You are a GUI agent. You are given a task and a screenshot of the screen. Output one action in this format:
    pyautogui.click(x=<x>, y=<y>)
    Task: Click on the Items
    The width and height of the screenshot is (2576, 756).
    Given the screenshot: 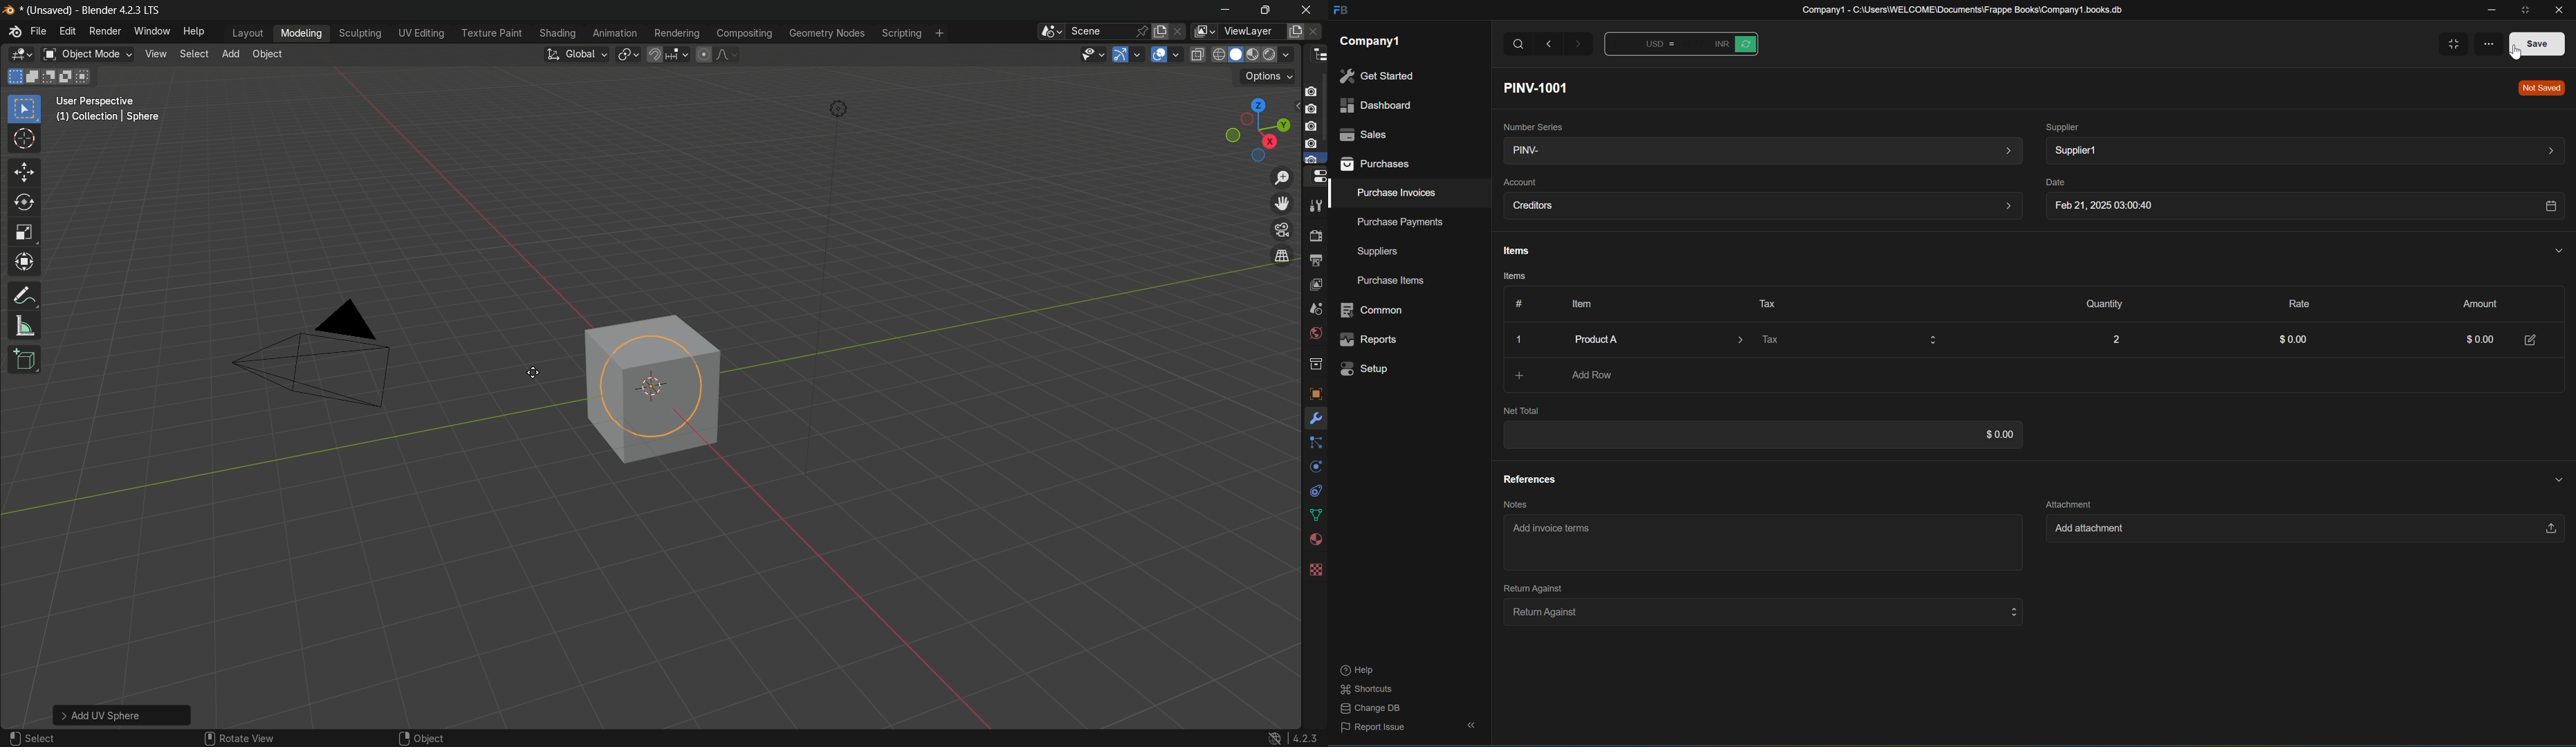 What is the action you would take?
    pyautogui.click(x=1513, y=251)
    